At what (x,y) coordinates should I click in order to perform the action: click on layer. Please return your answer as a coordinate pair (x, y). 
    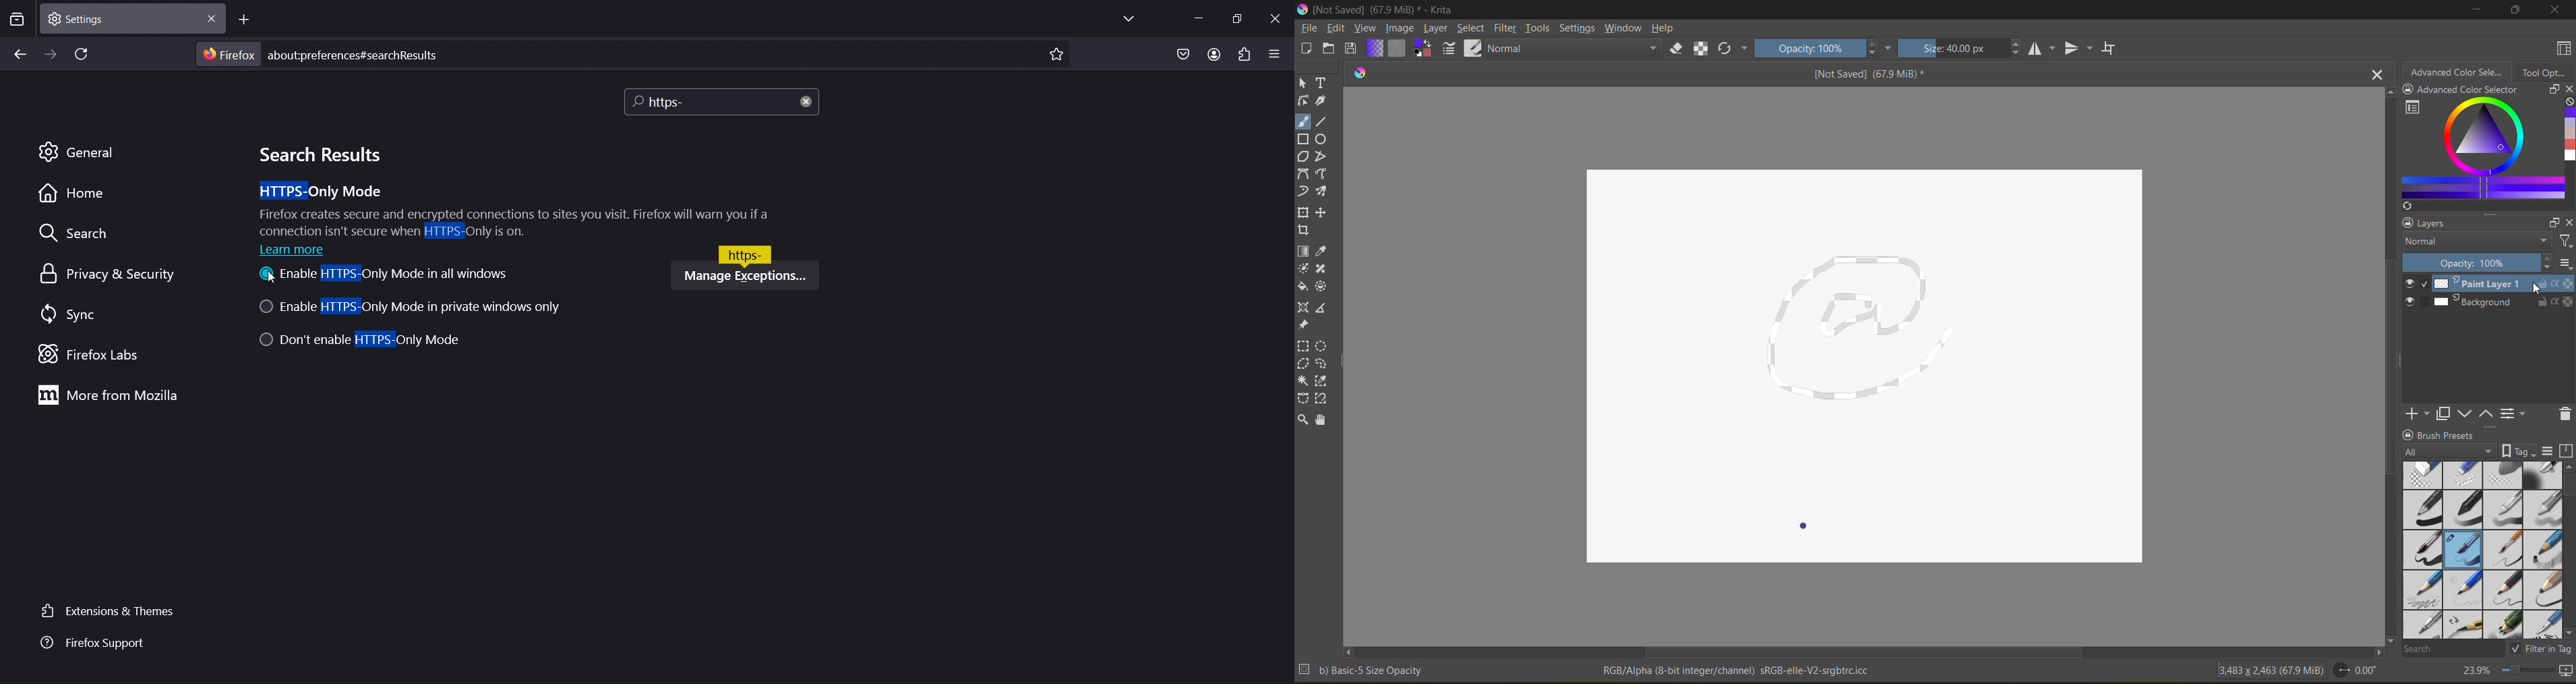
    Looking at the image, I should click on (1435, 29).